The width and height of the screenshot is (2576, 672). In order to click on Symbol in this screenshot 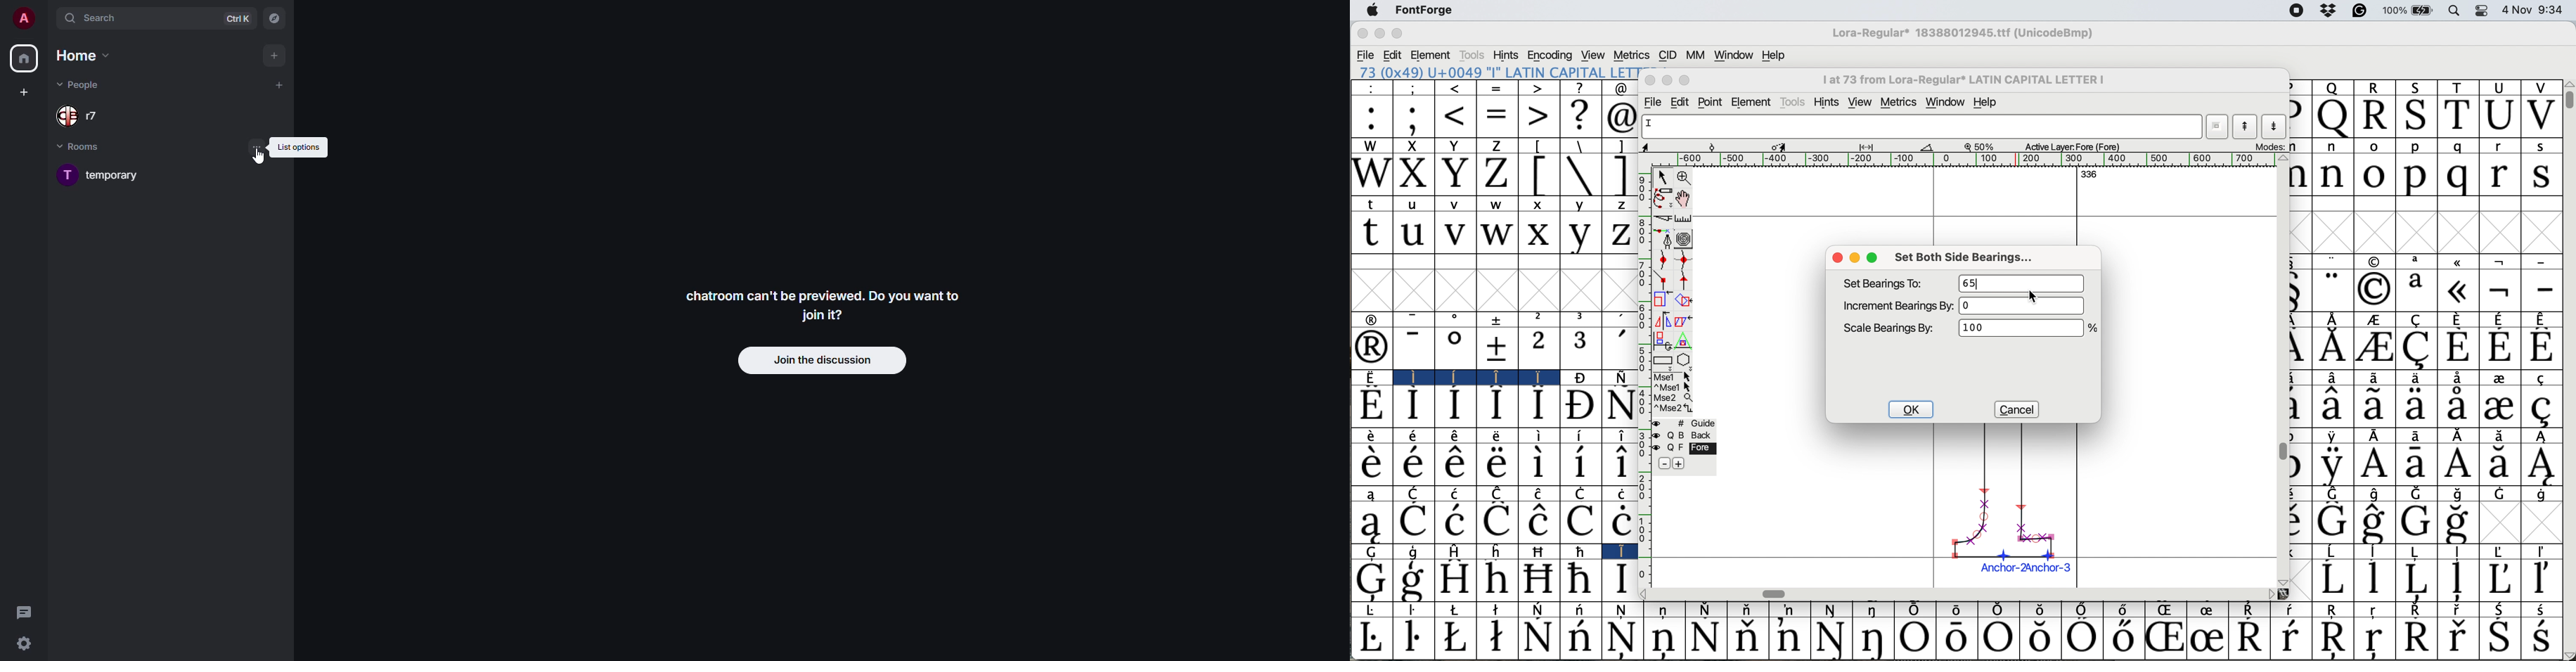, I will do `click(2375, 579)`.